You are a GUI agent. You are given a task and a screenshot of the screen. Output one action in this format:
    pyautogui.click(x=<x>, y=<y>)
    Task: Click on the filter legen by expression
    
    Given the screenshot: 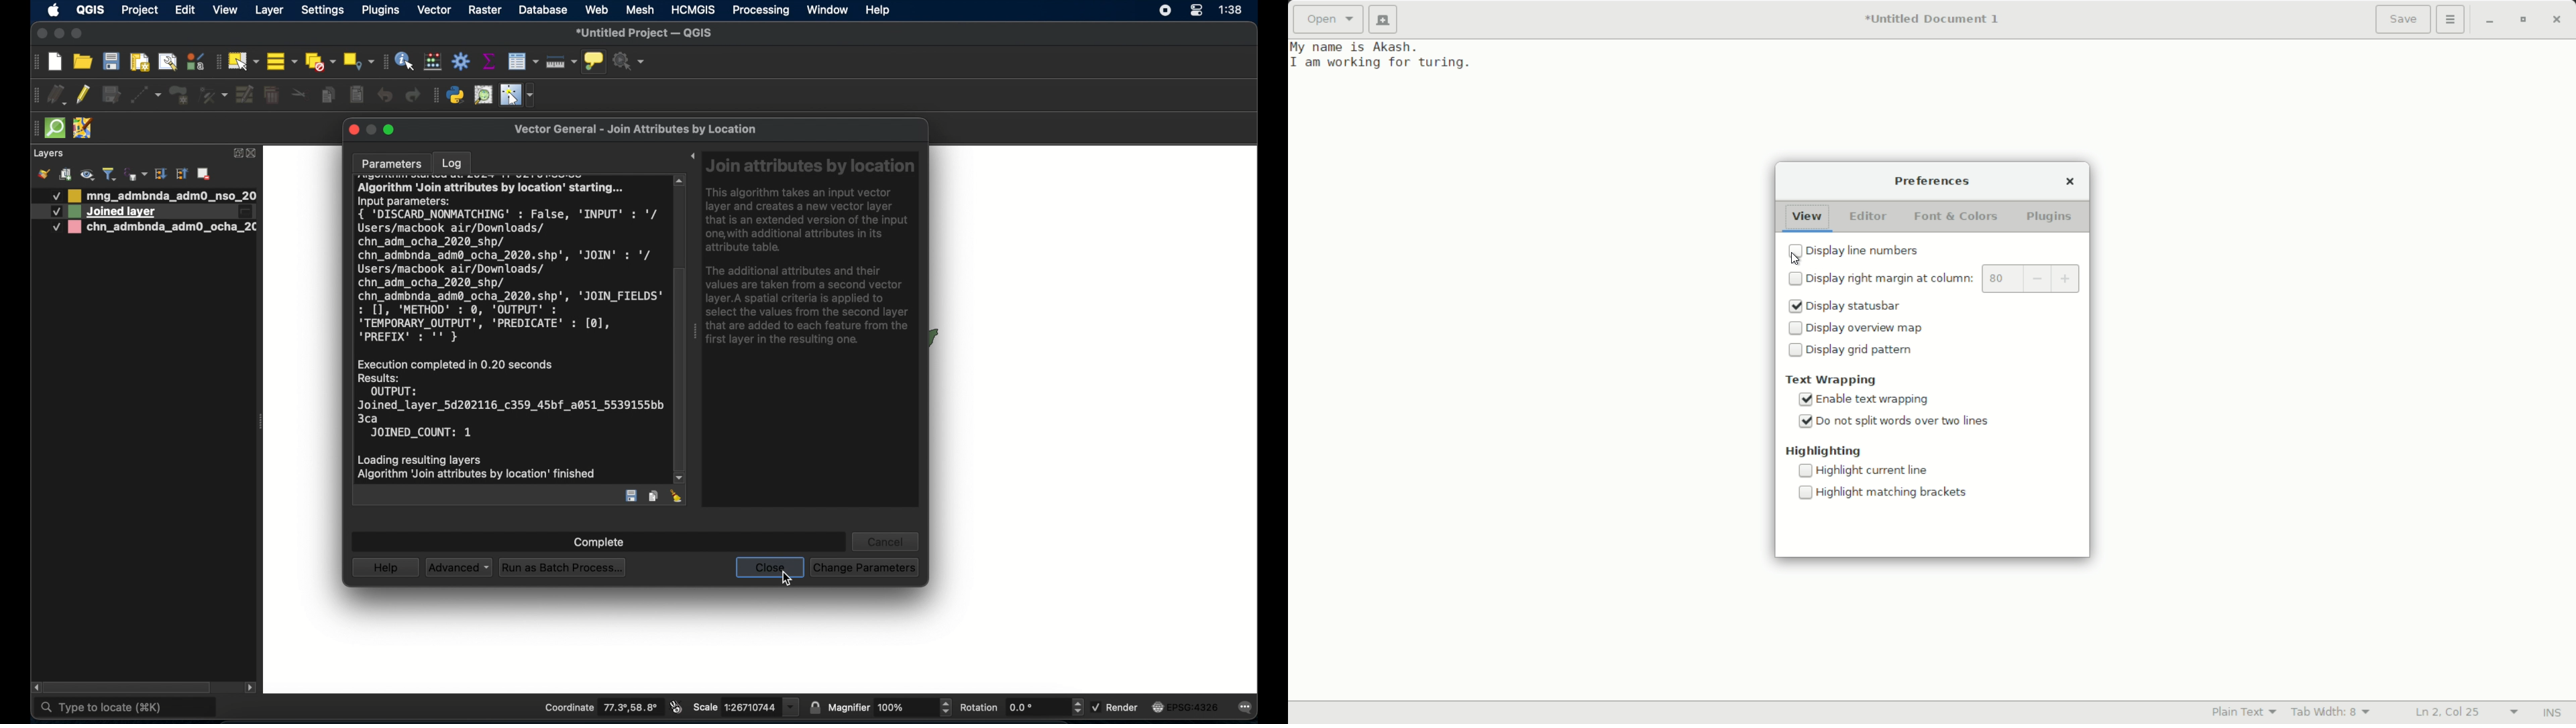 What is the action you would take?
    pyautogui.click(x=135, y=173)
    